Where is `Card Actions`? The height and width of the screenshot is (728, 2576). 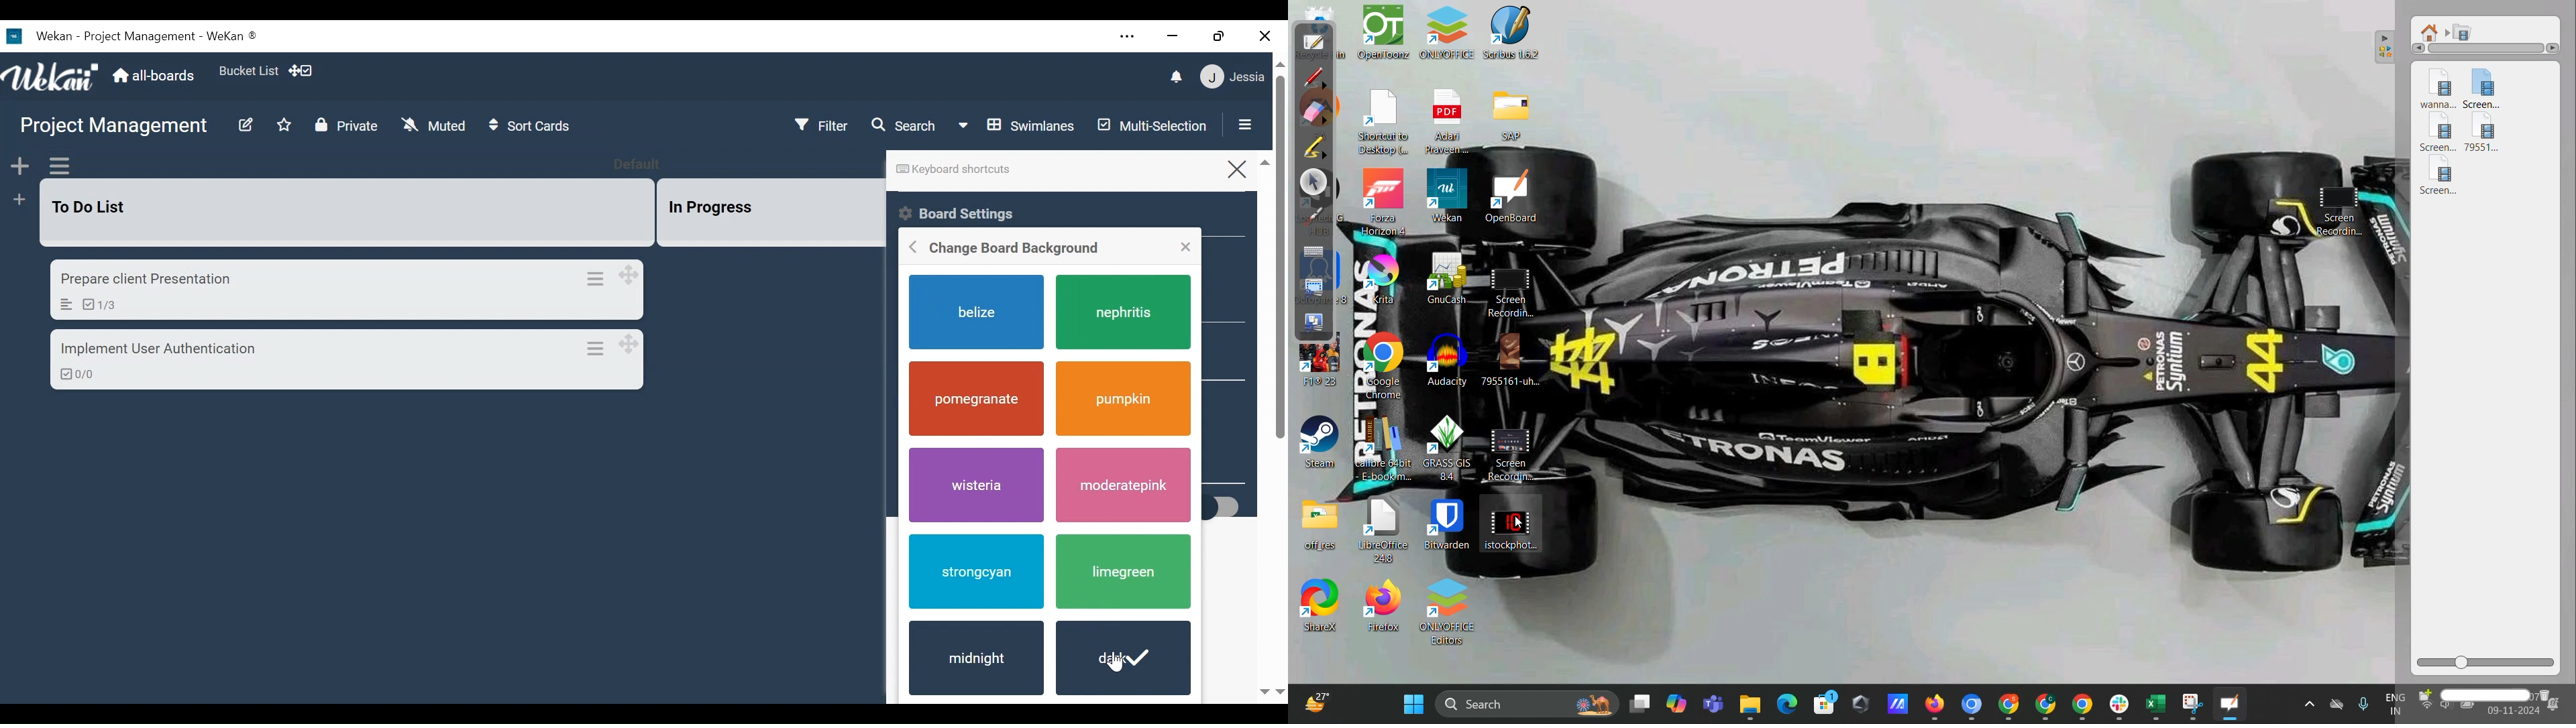
Card Actions is located at coordinates (602, 278).